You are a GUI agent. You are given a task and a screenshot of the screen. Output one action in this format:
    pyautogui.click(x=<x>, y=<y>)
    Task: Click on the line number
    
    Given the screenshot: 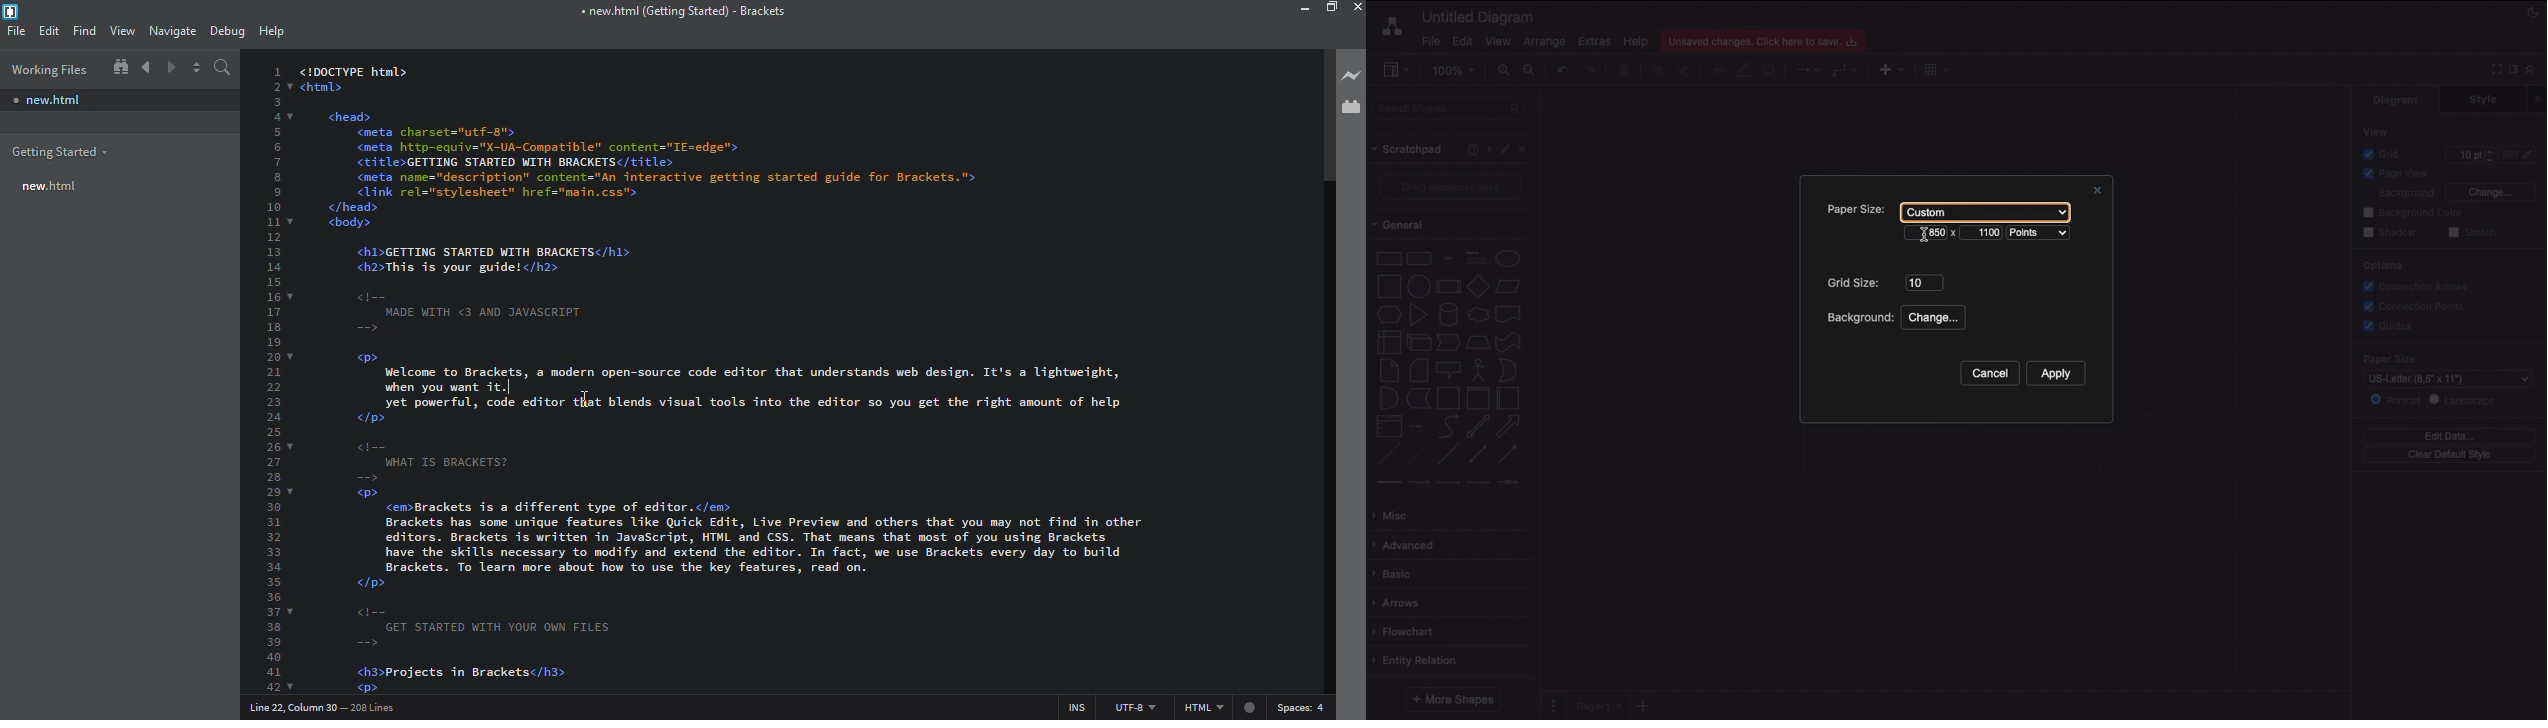 What is the action you would take?
    pyautogui.click(x=320, y=708)
    